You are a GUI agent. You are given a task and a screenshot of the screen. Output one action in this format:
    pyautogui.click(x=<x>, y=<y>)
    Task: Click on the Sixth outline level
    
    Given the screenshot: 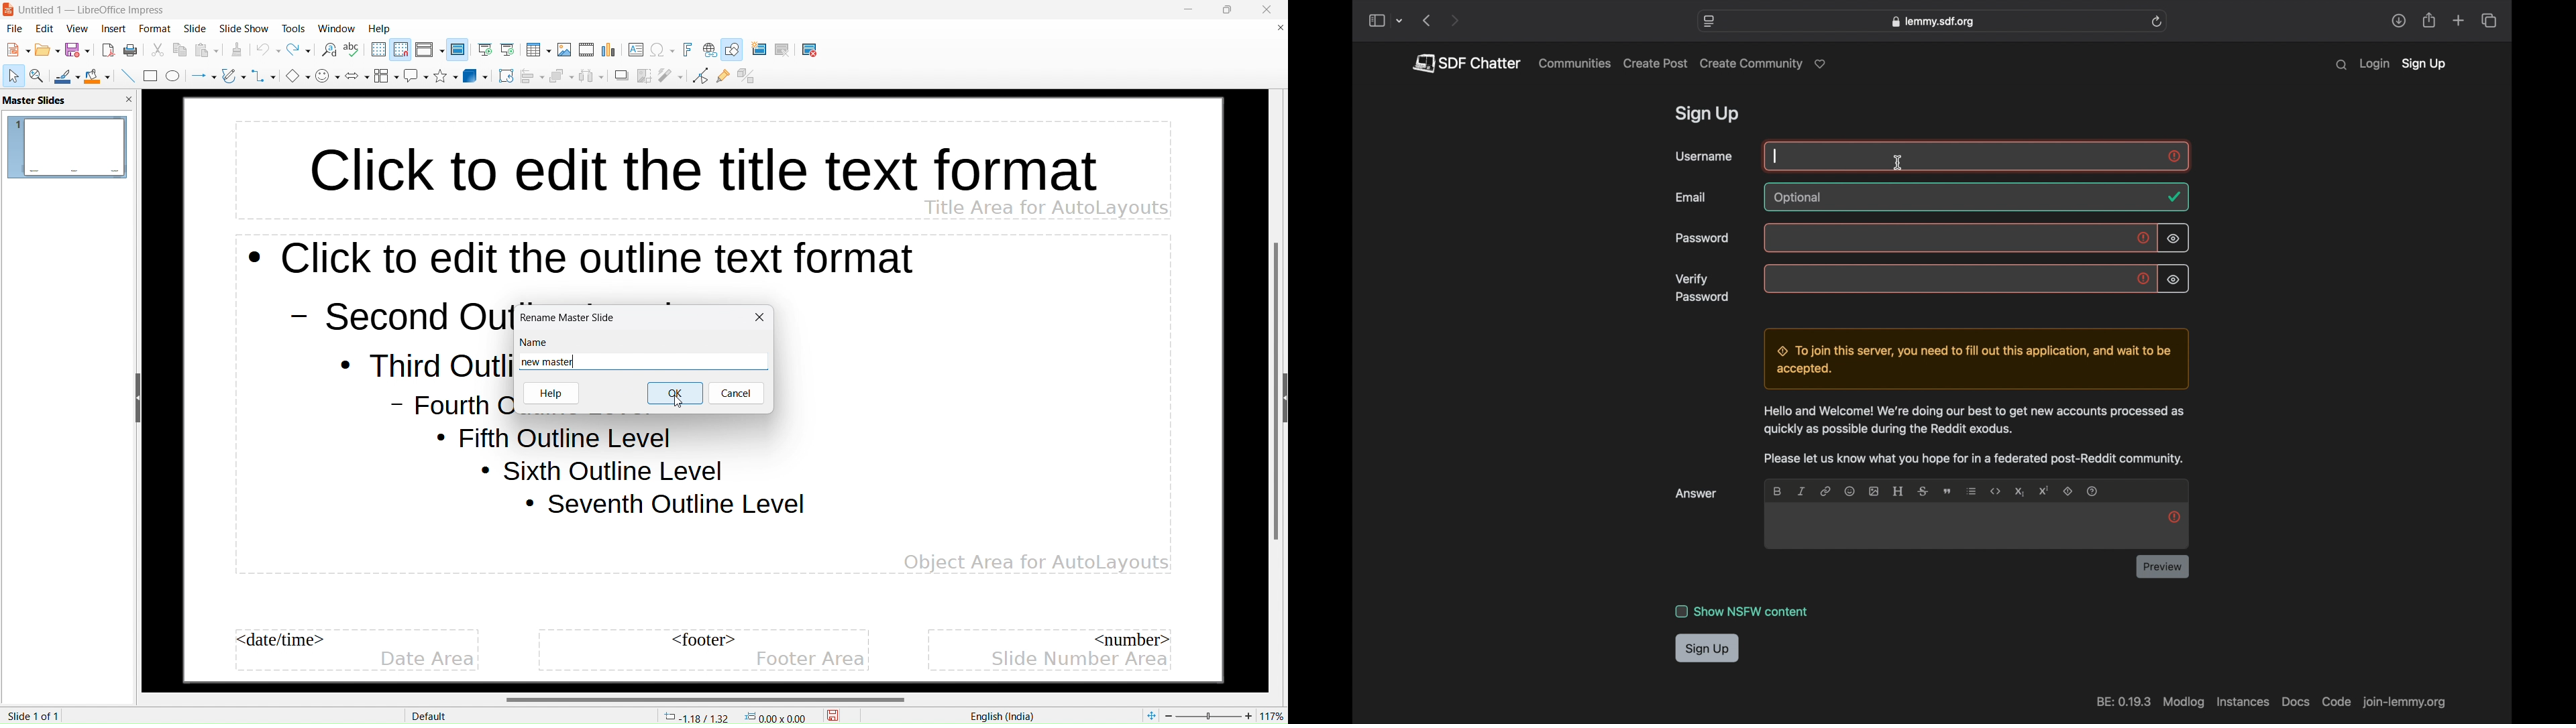 What is the action you would take?
    pyautogui.click(x=602, y=471)
    